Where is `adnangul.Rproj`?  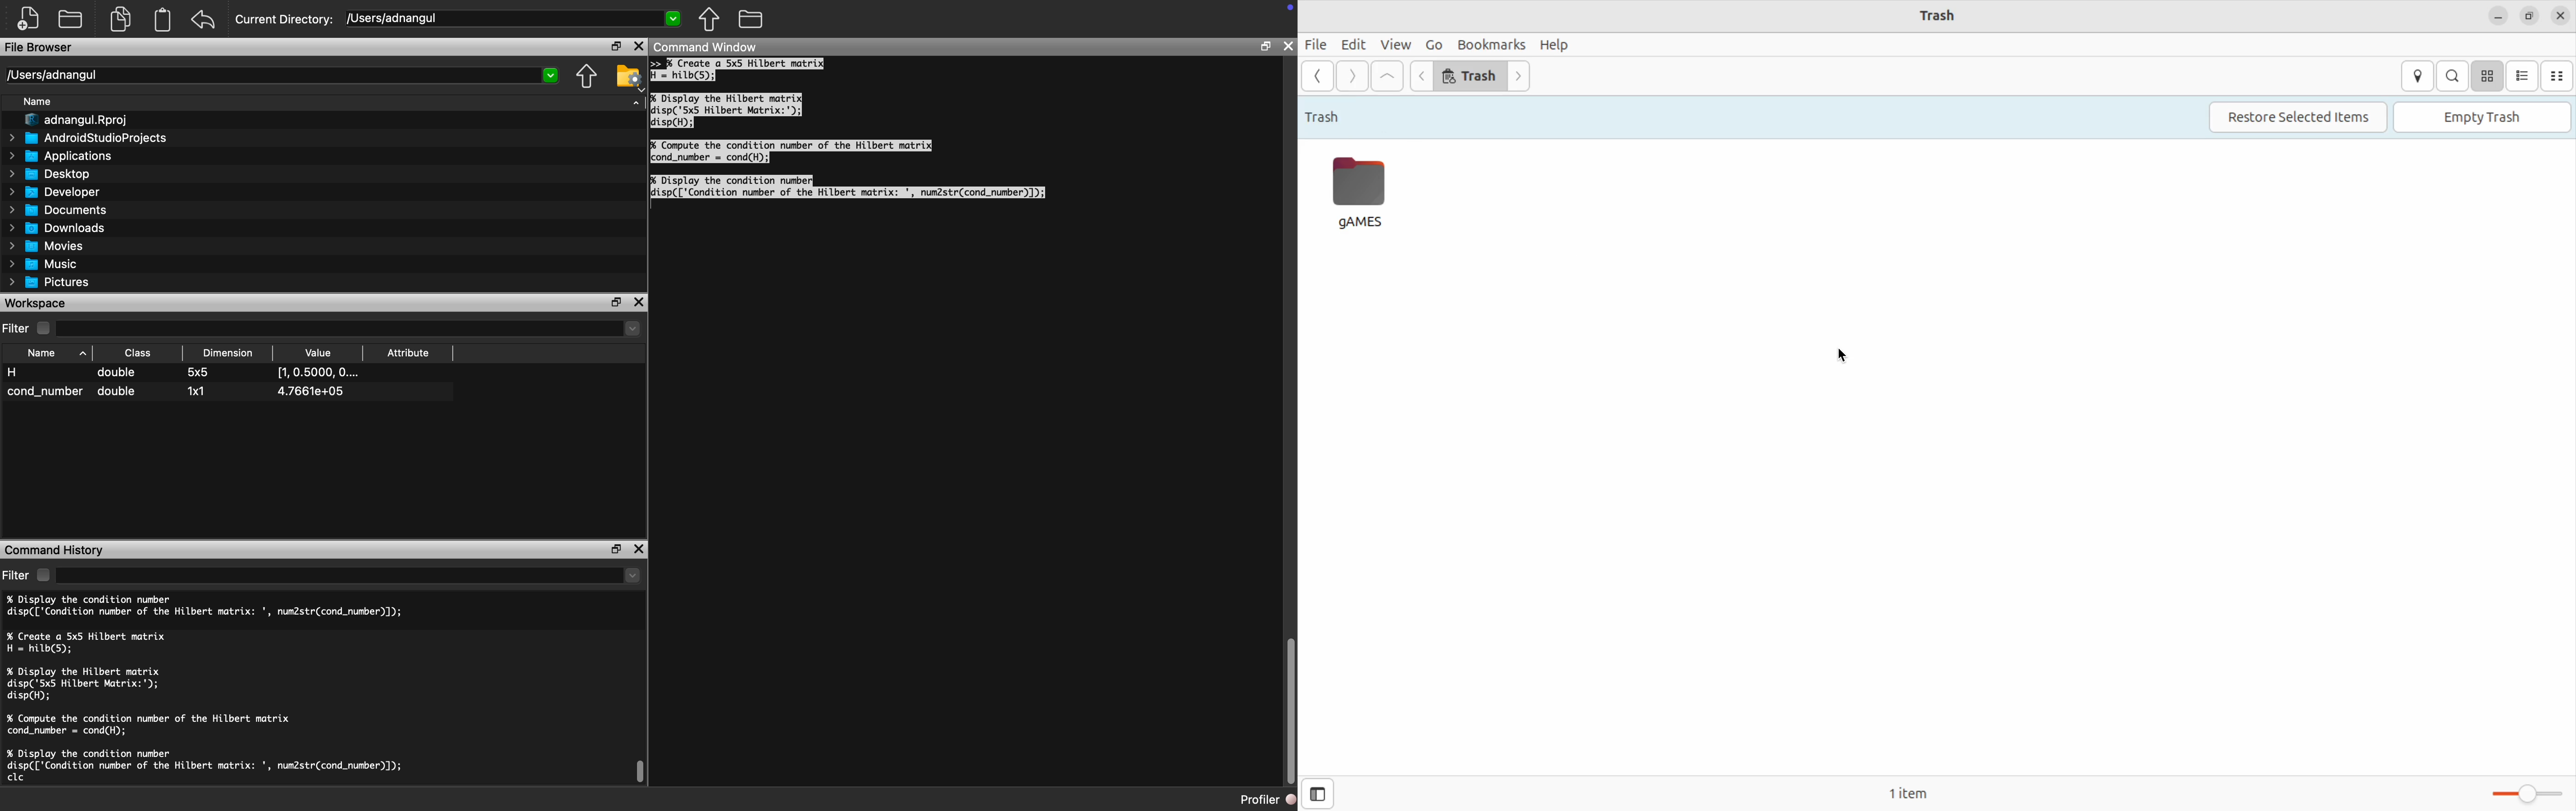 adnangul.Rproj is located at coordinates (73, 121).